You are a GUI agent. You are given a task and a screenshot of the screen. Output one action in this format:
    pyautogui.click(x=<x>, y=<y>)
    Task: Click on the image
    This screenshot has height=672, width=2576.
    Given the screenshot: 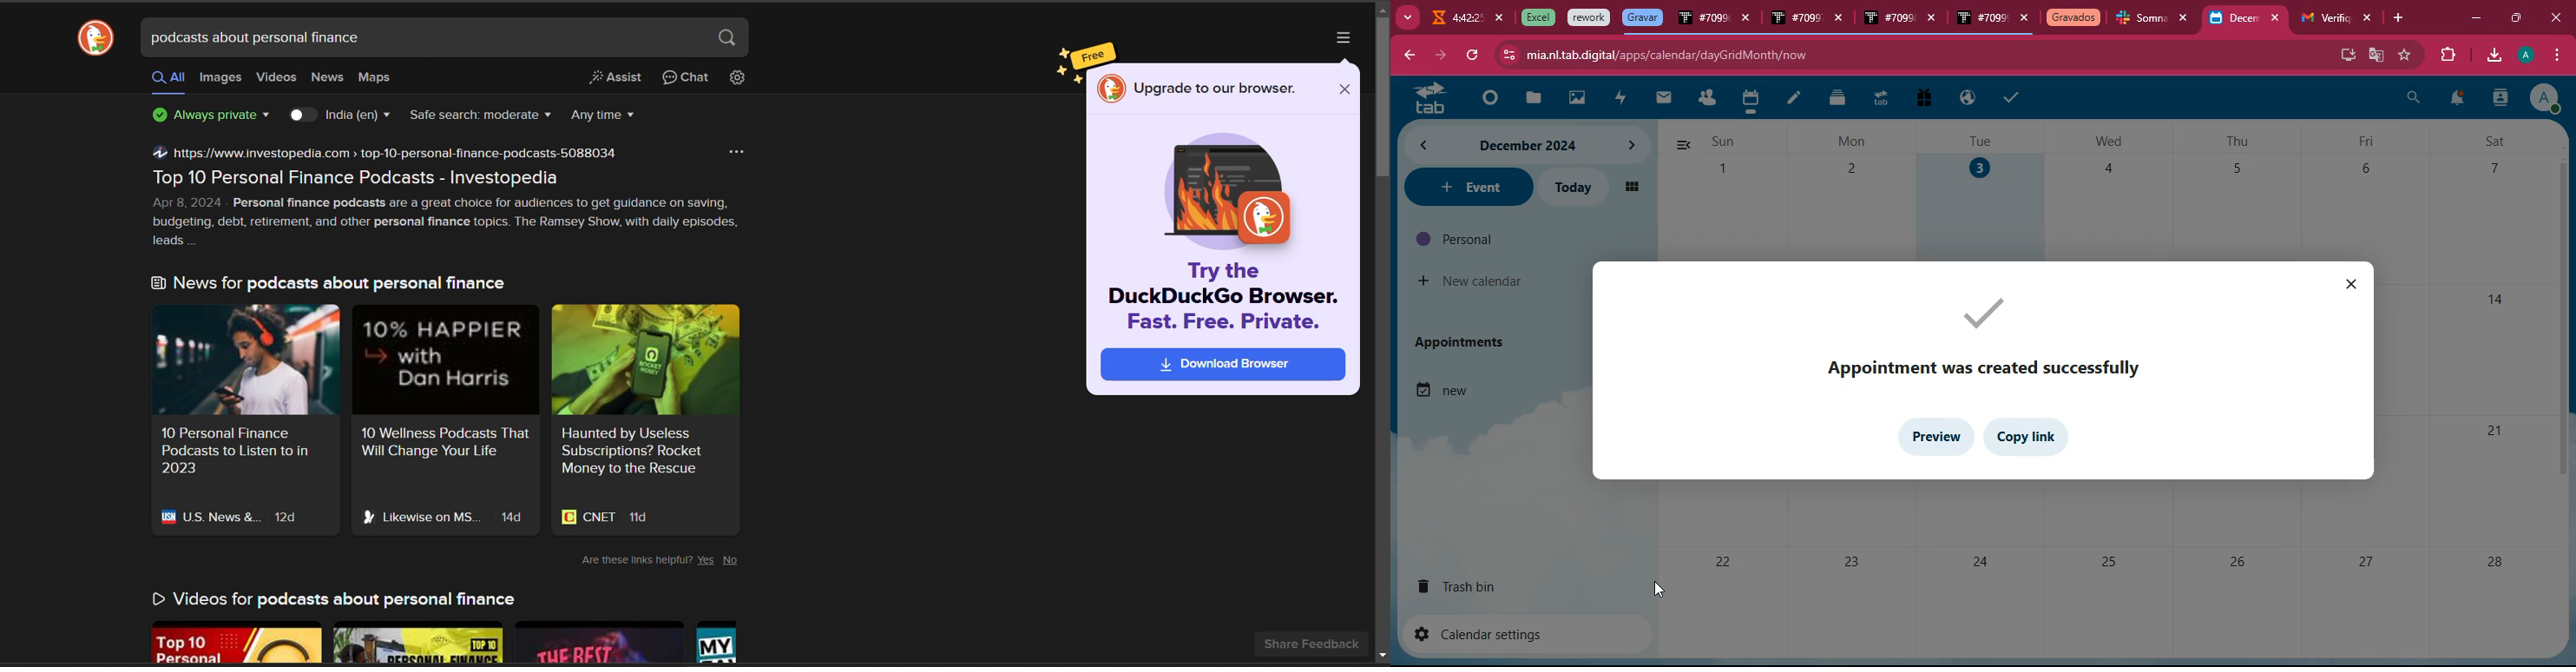 What is the action you would take?
    pyautogui.click(x=1227, y=192)
    